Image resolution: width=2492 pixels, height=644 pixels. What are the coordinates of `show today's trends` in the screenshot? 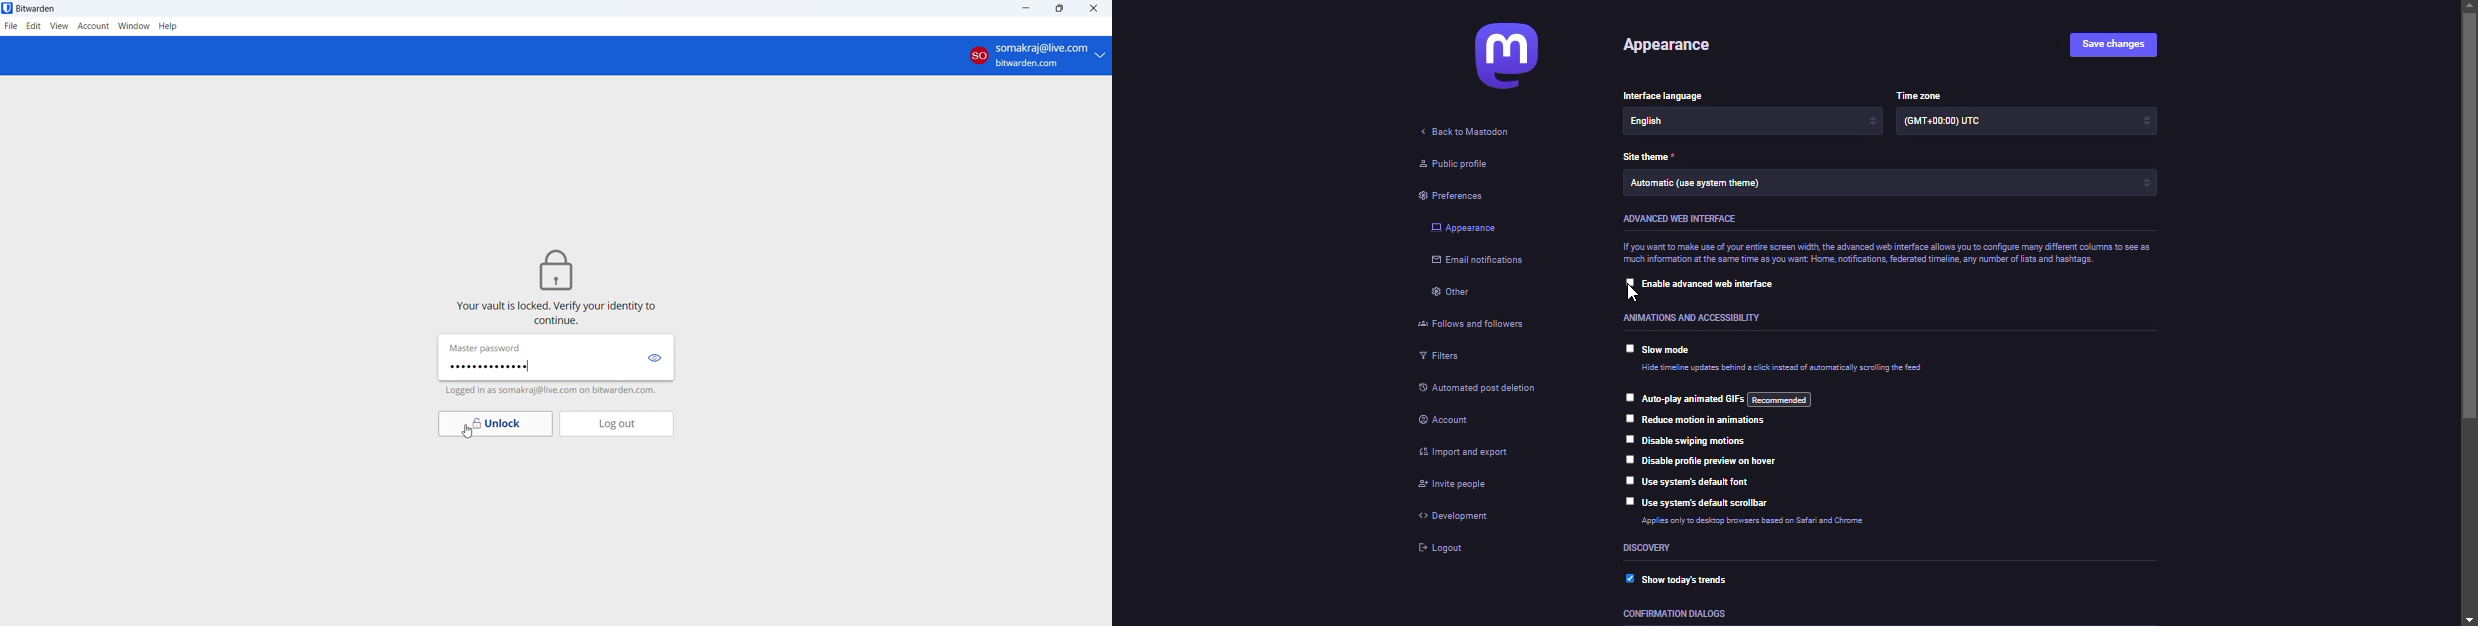 It's located at (1688, 578).